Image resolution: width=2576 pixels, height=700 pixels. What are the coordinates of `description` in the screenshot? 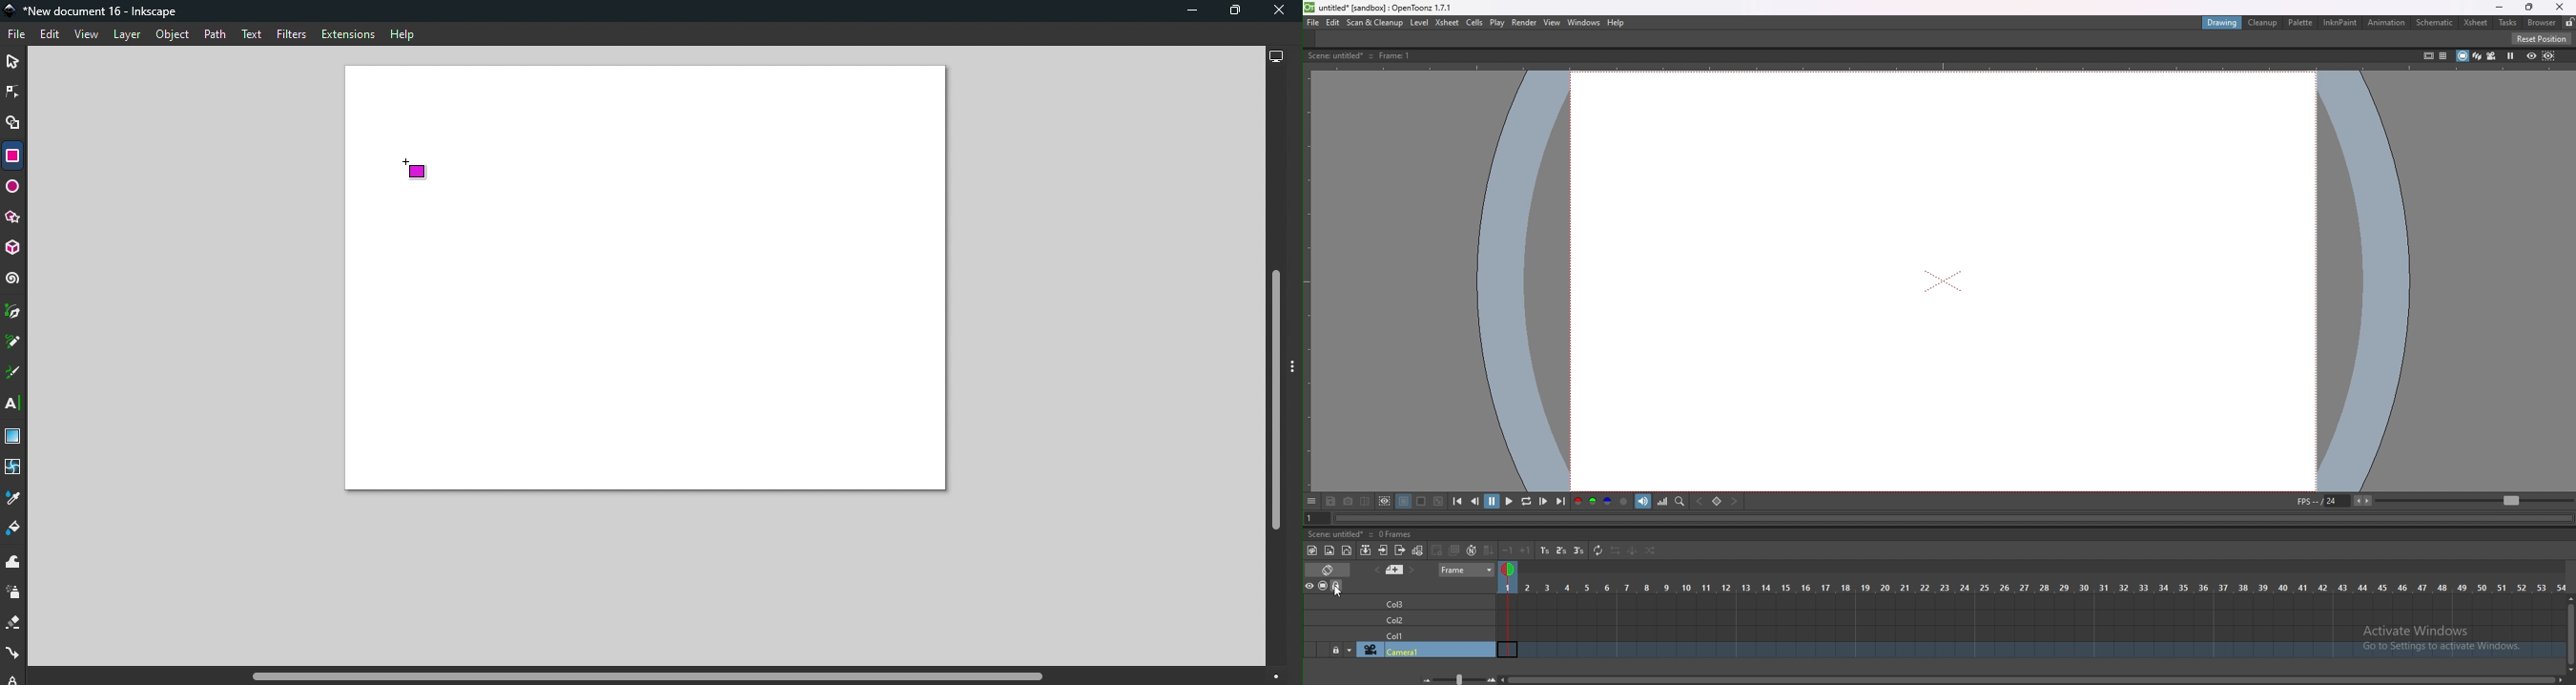 It's located at (1363, 534).